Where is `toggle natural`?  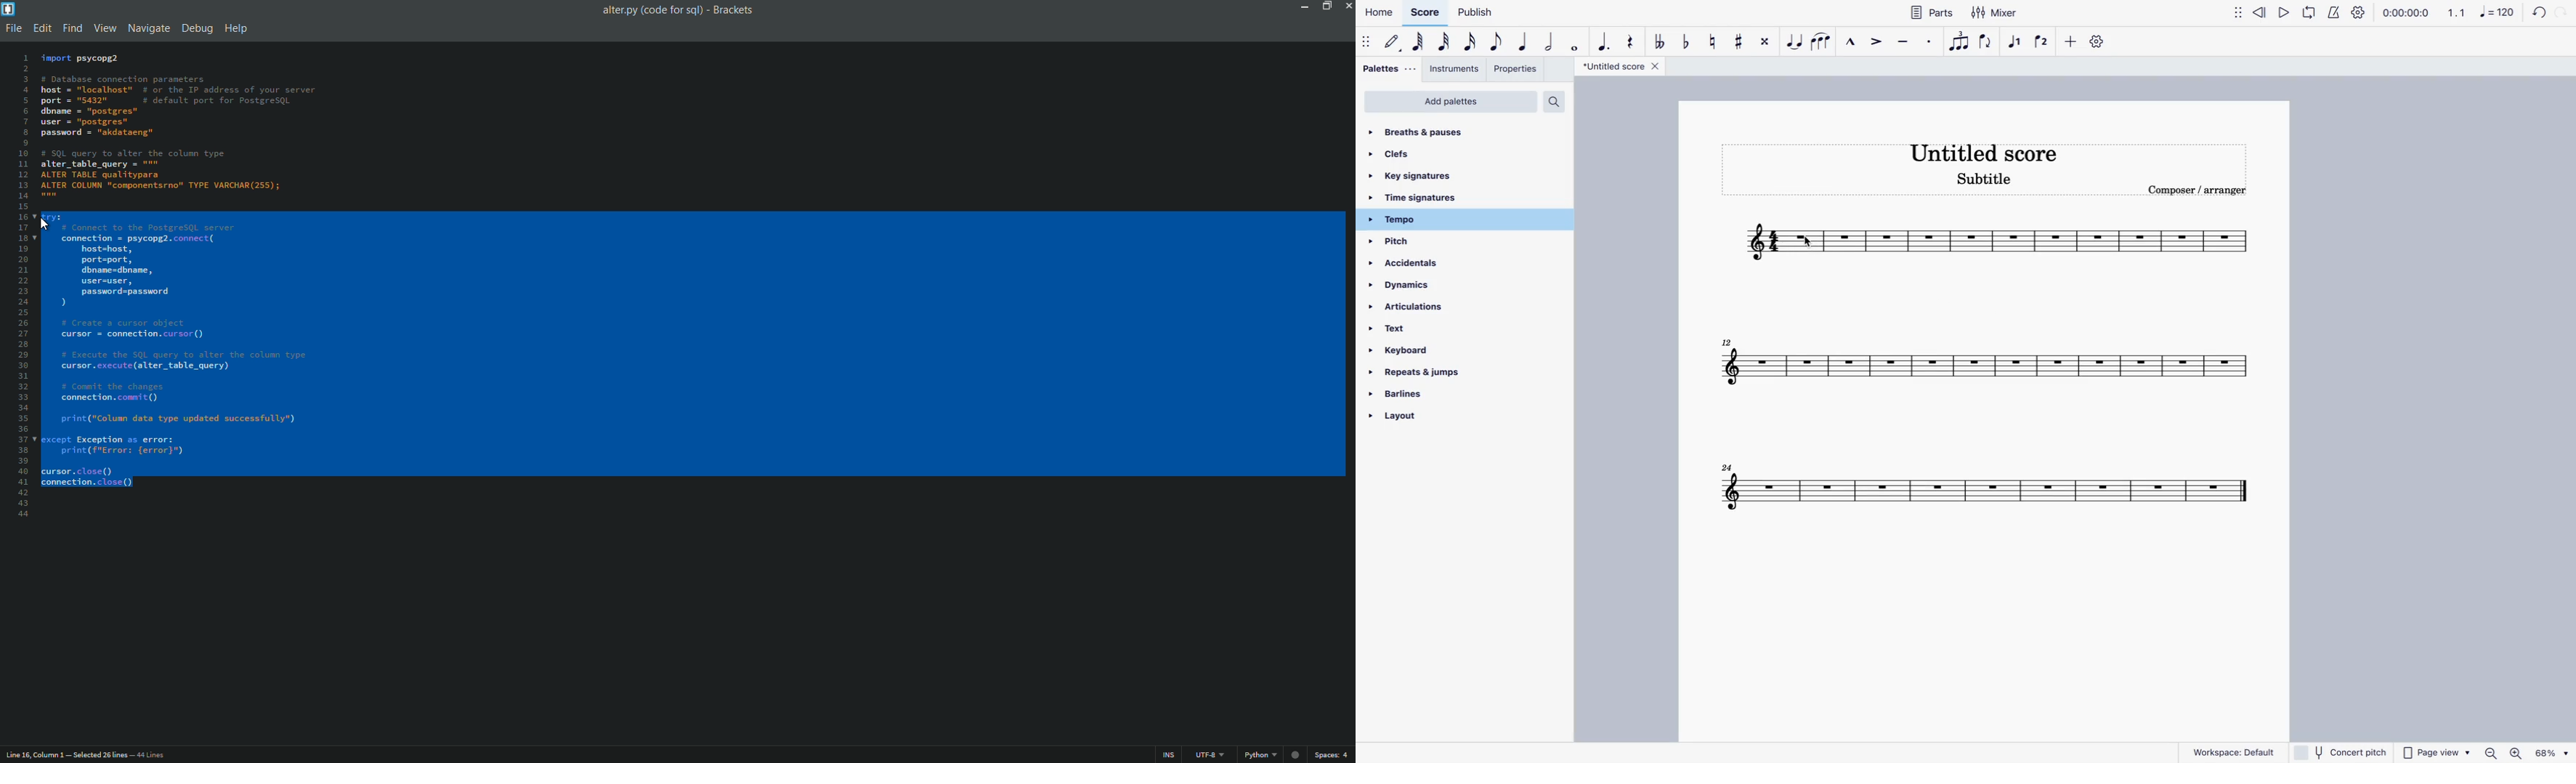 toggle natural is located at coordinates (1714, 41).